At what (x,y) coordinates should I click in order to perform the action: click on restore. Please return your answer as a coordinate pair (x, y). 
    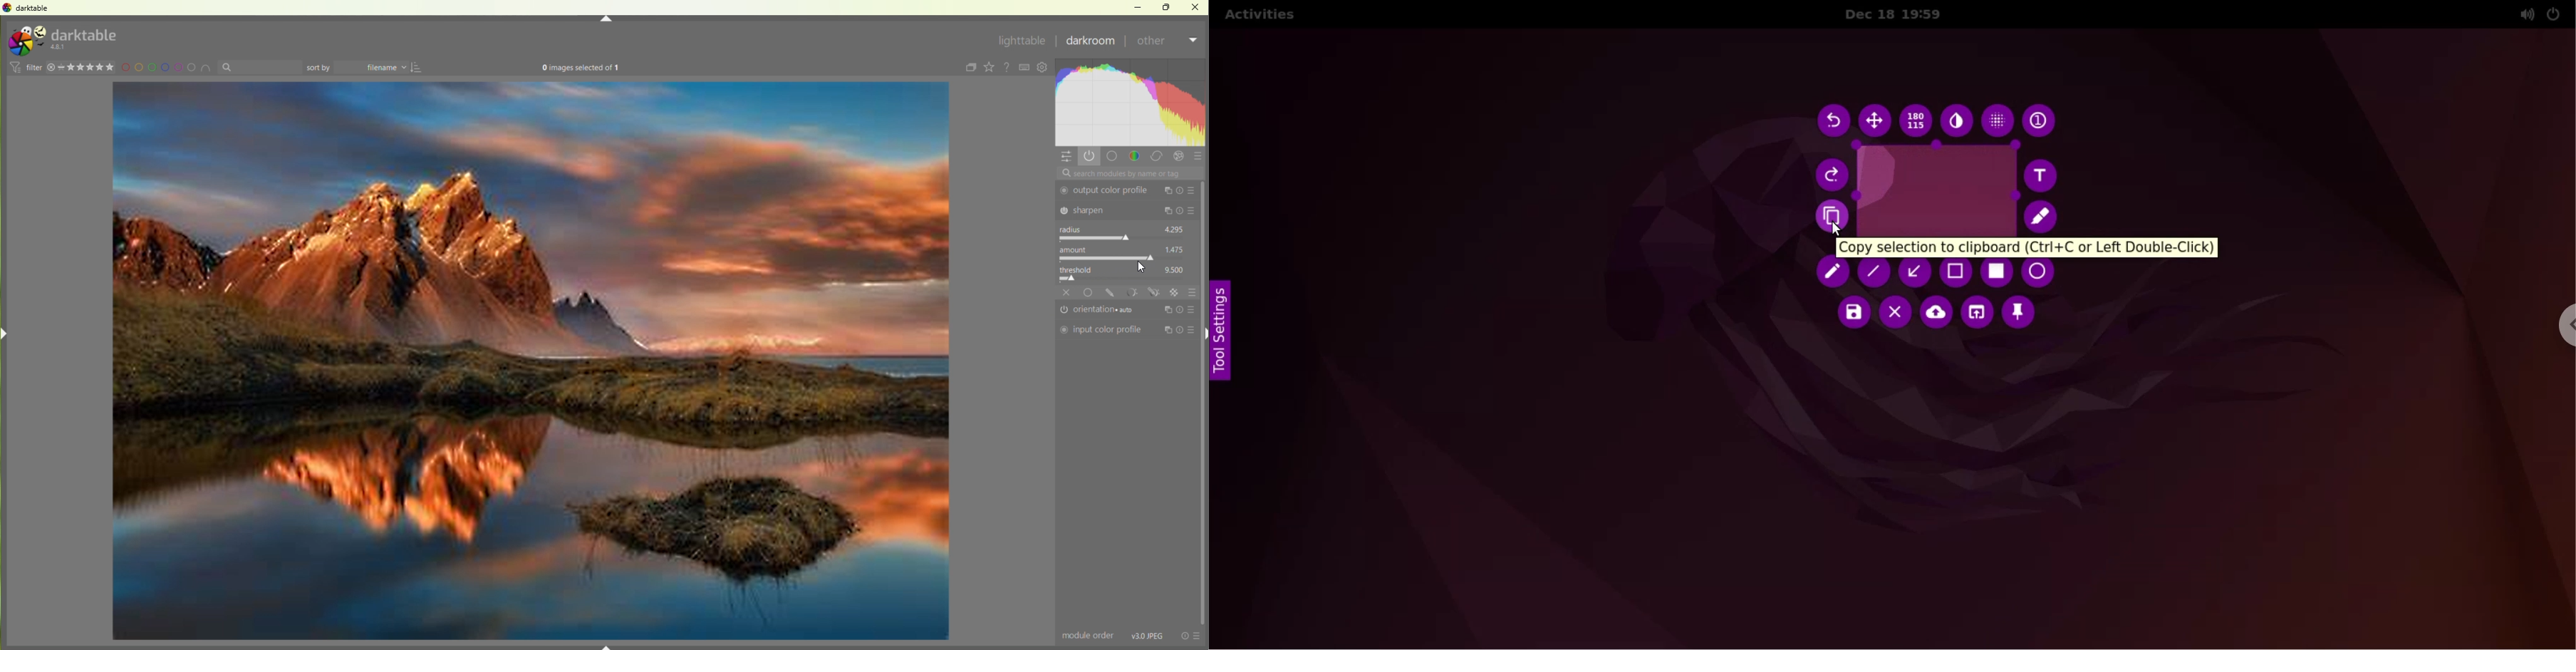
    Looking at the image, I should click on (1168, 6).